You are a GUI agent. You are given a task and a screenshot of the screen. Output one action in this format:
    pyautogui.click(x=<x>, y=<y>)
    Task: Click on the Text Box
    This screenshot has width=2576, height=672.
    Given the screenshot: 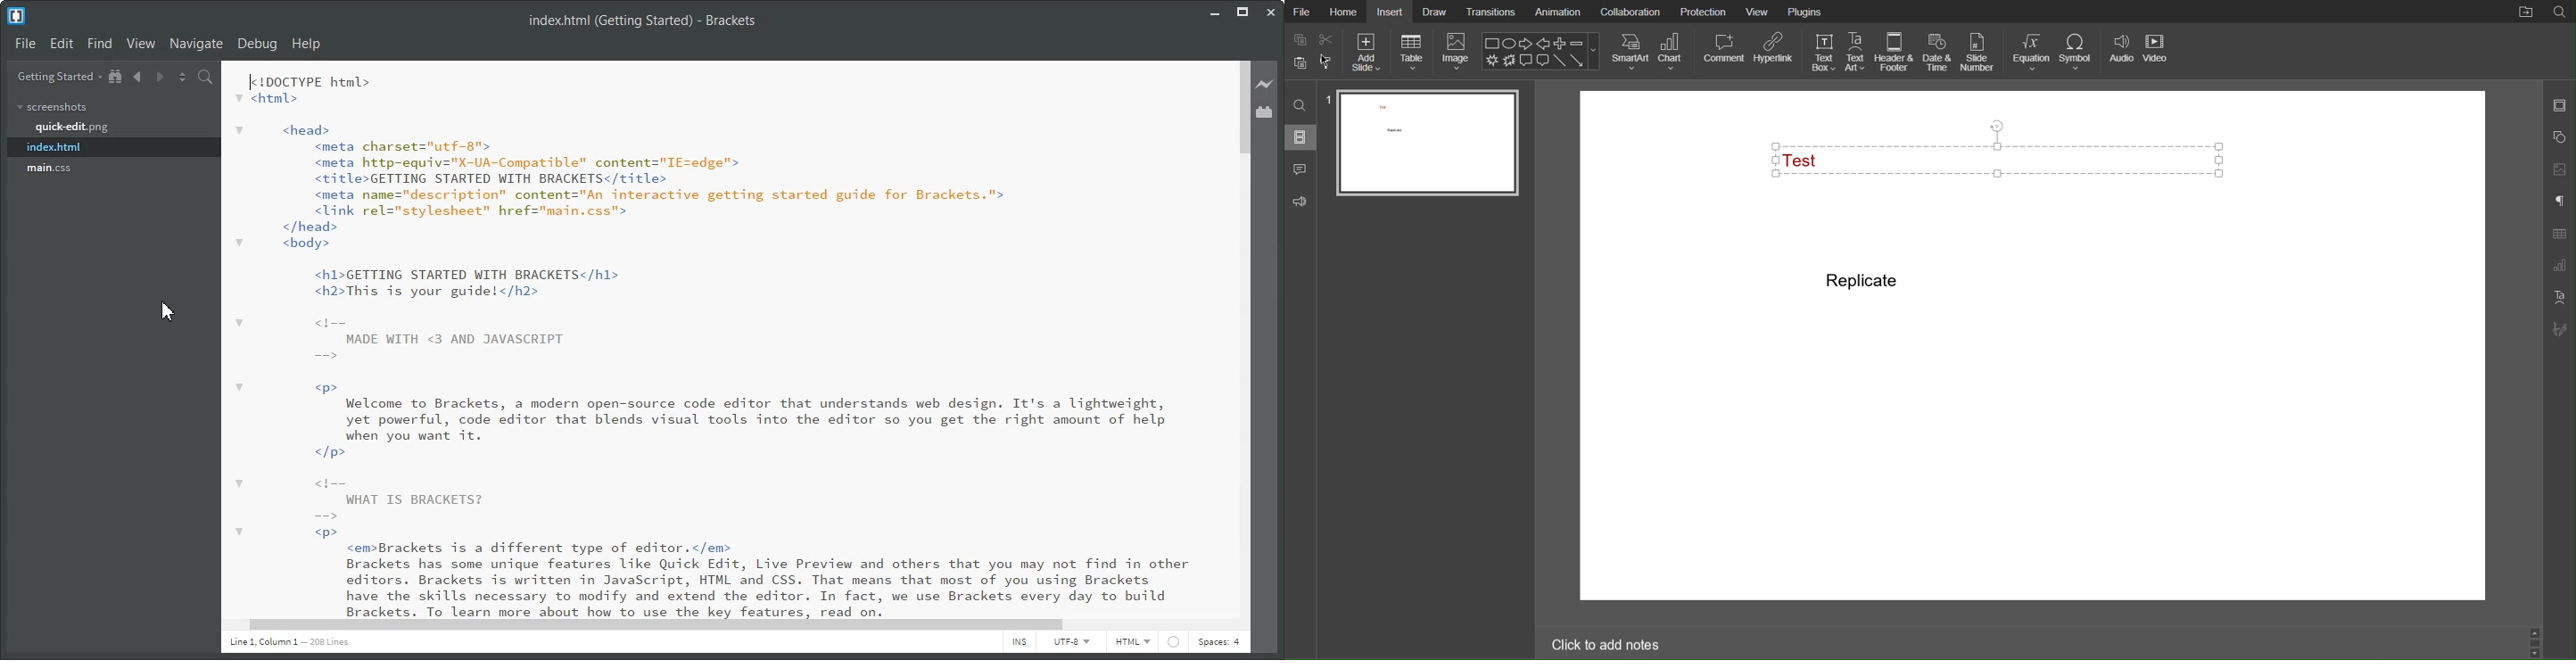 What is the action you would take?
    pyautogui.click(x=2005, y=158)
    